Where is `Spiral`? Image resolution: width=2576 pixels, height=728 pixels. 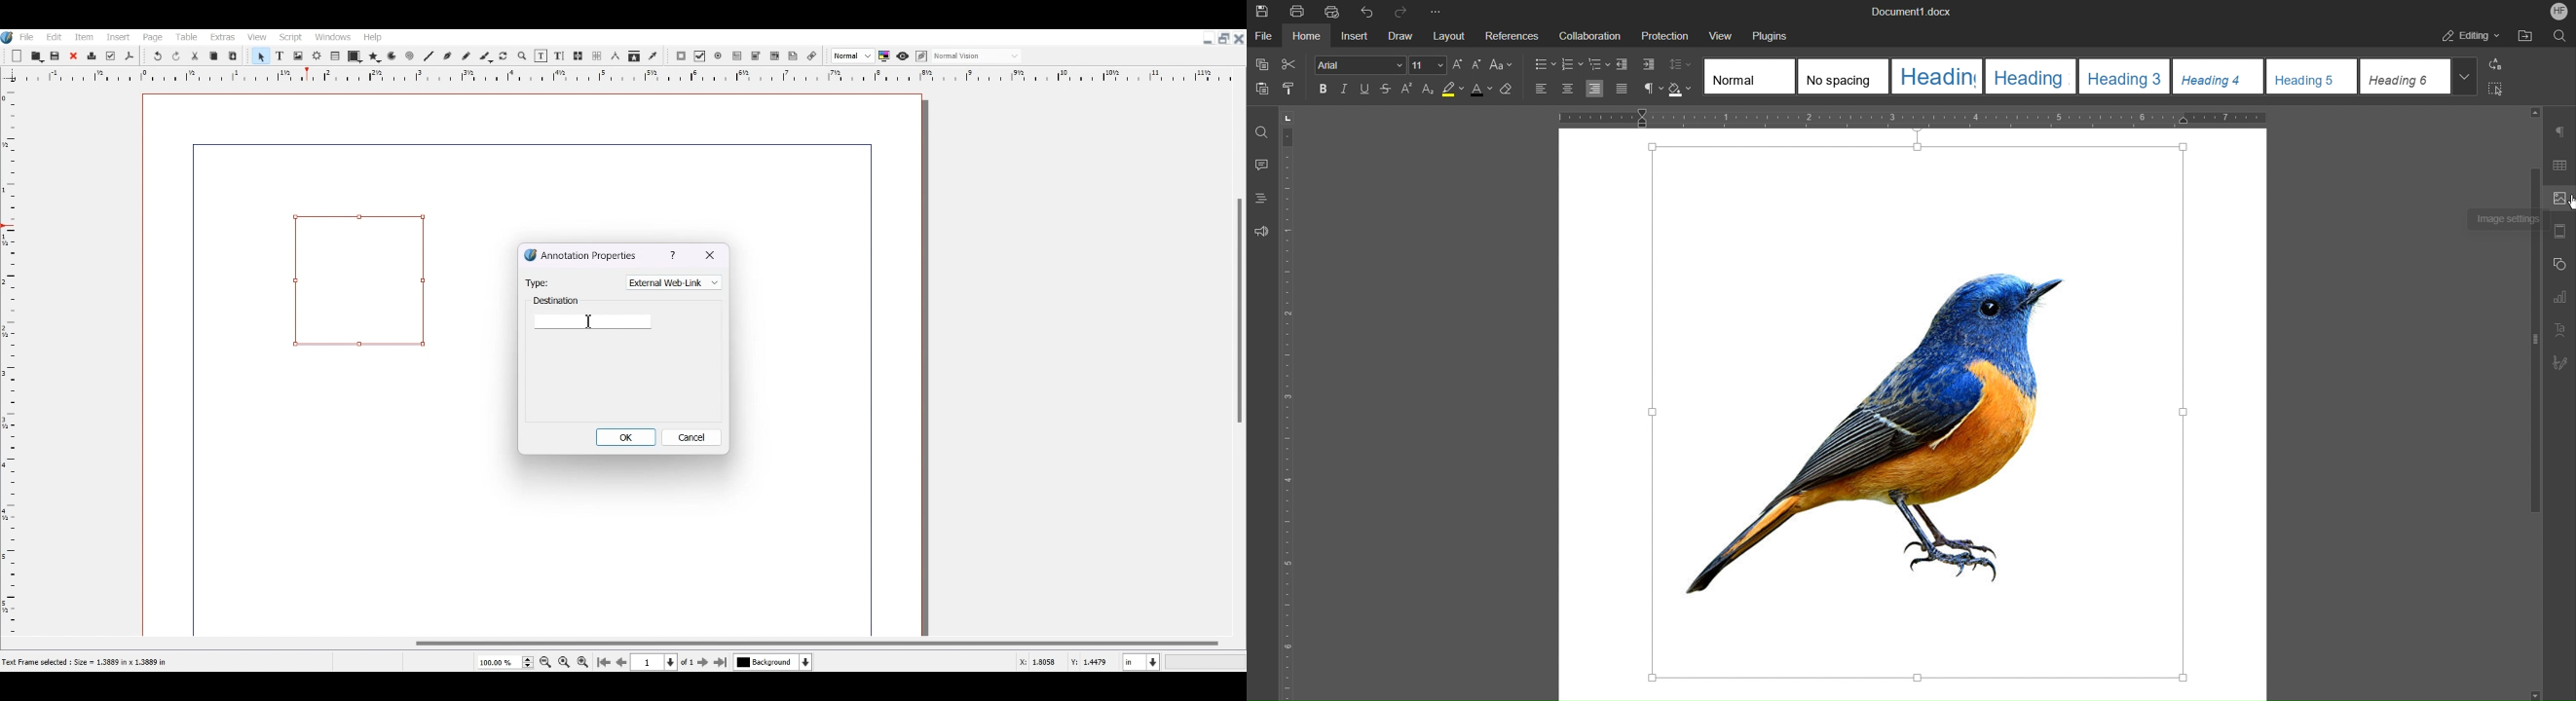
Spiral is located at coordinates (409, 56).